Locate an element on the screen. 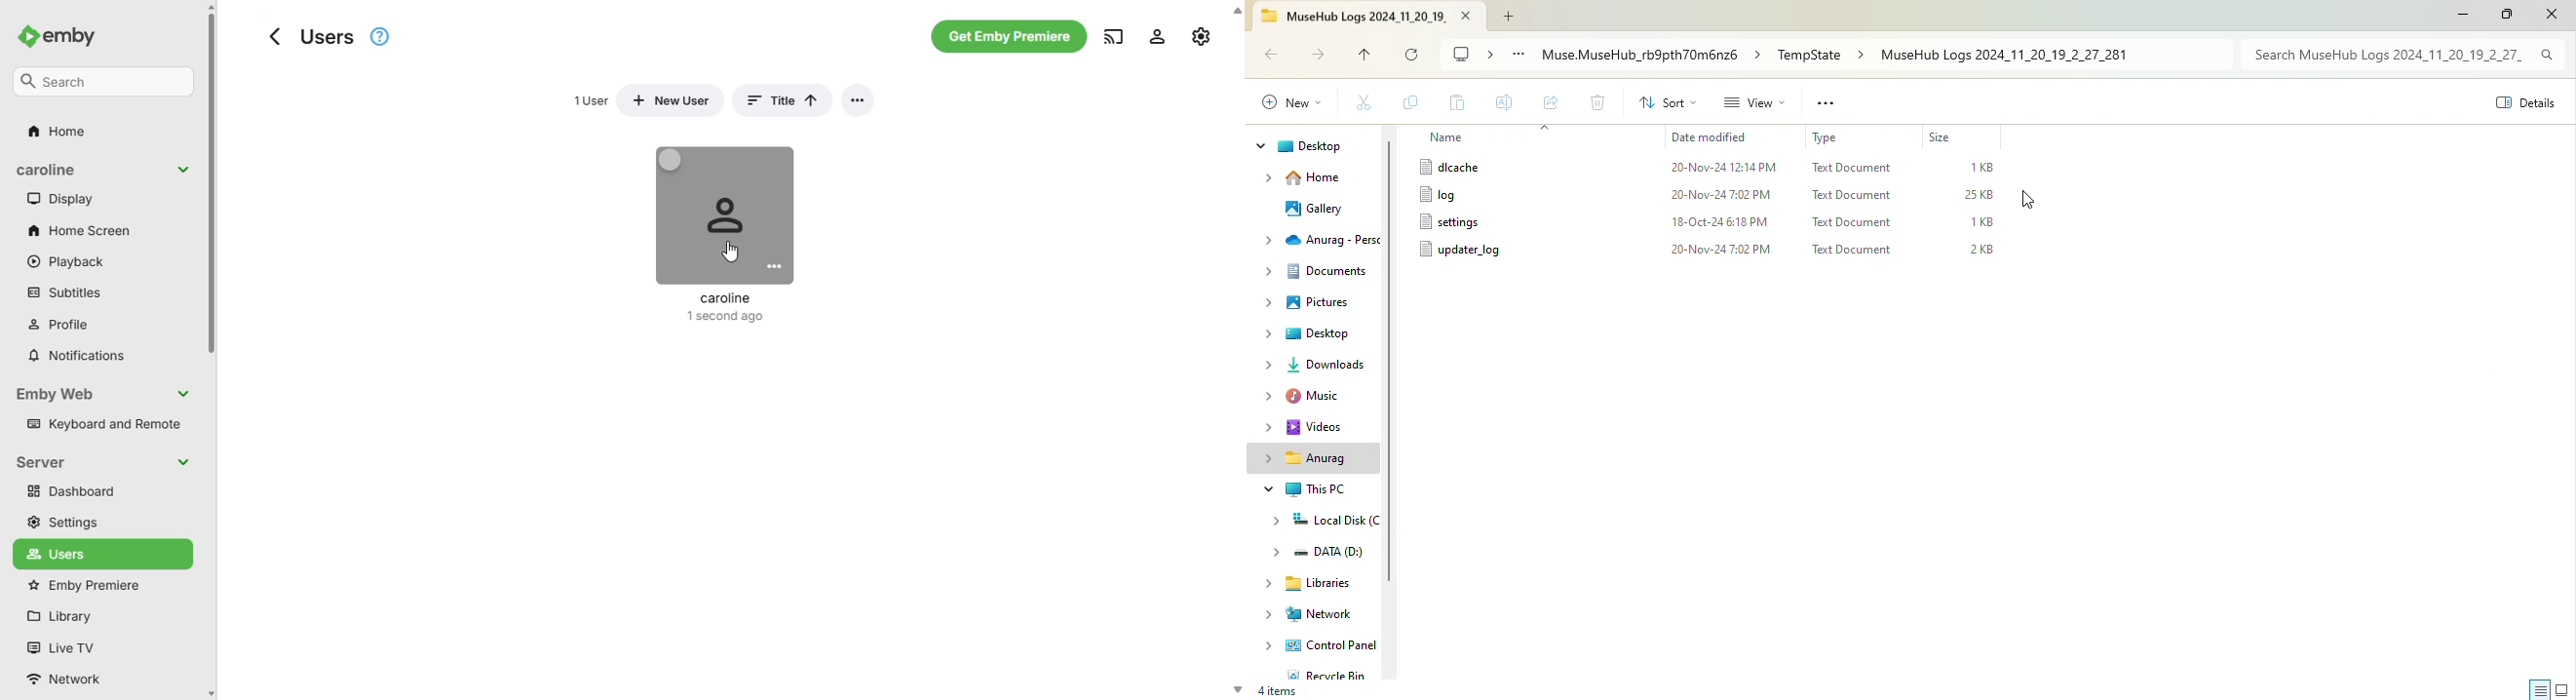  Delete is located at coordinates (1596, 104).